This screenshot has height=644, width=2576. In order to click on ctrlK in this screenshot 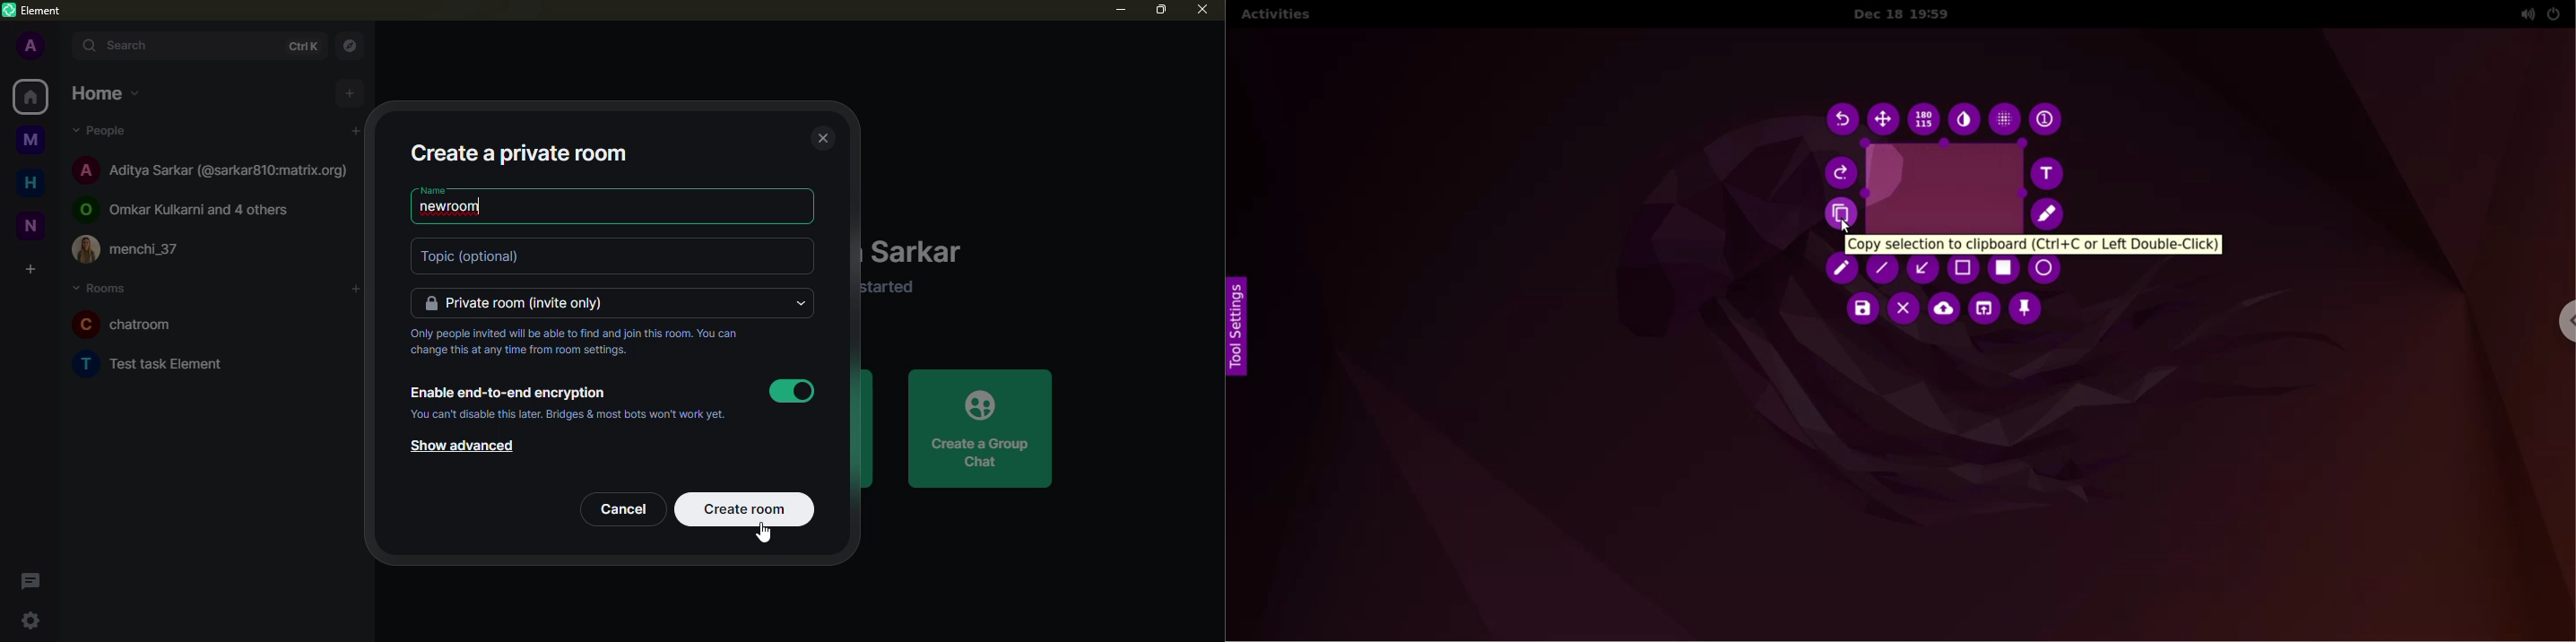, I will do `click(302, 47)`.